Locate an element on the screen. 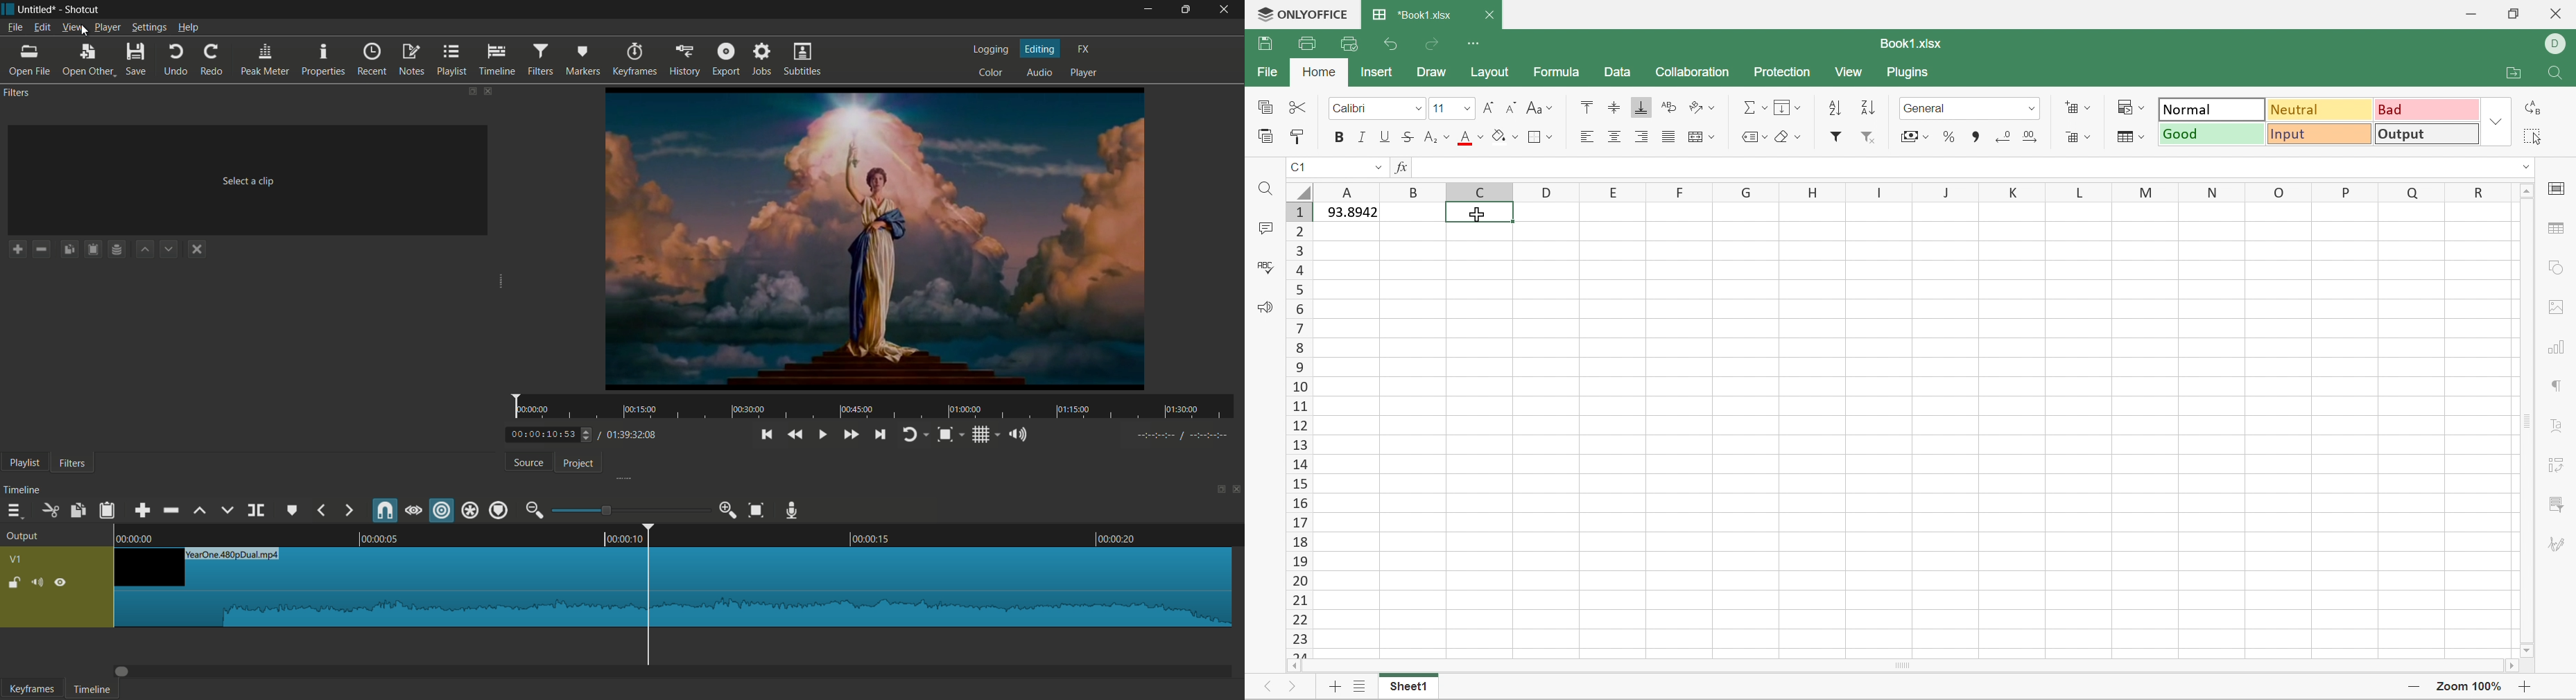  toggle play or pause is located at coordinates (822, 435).